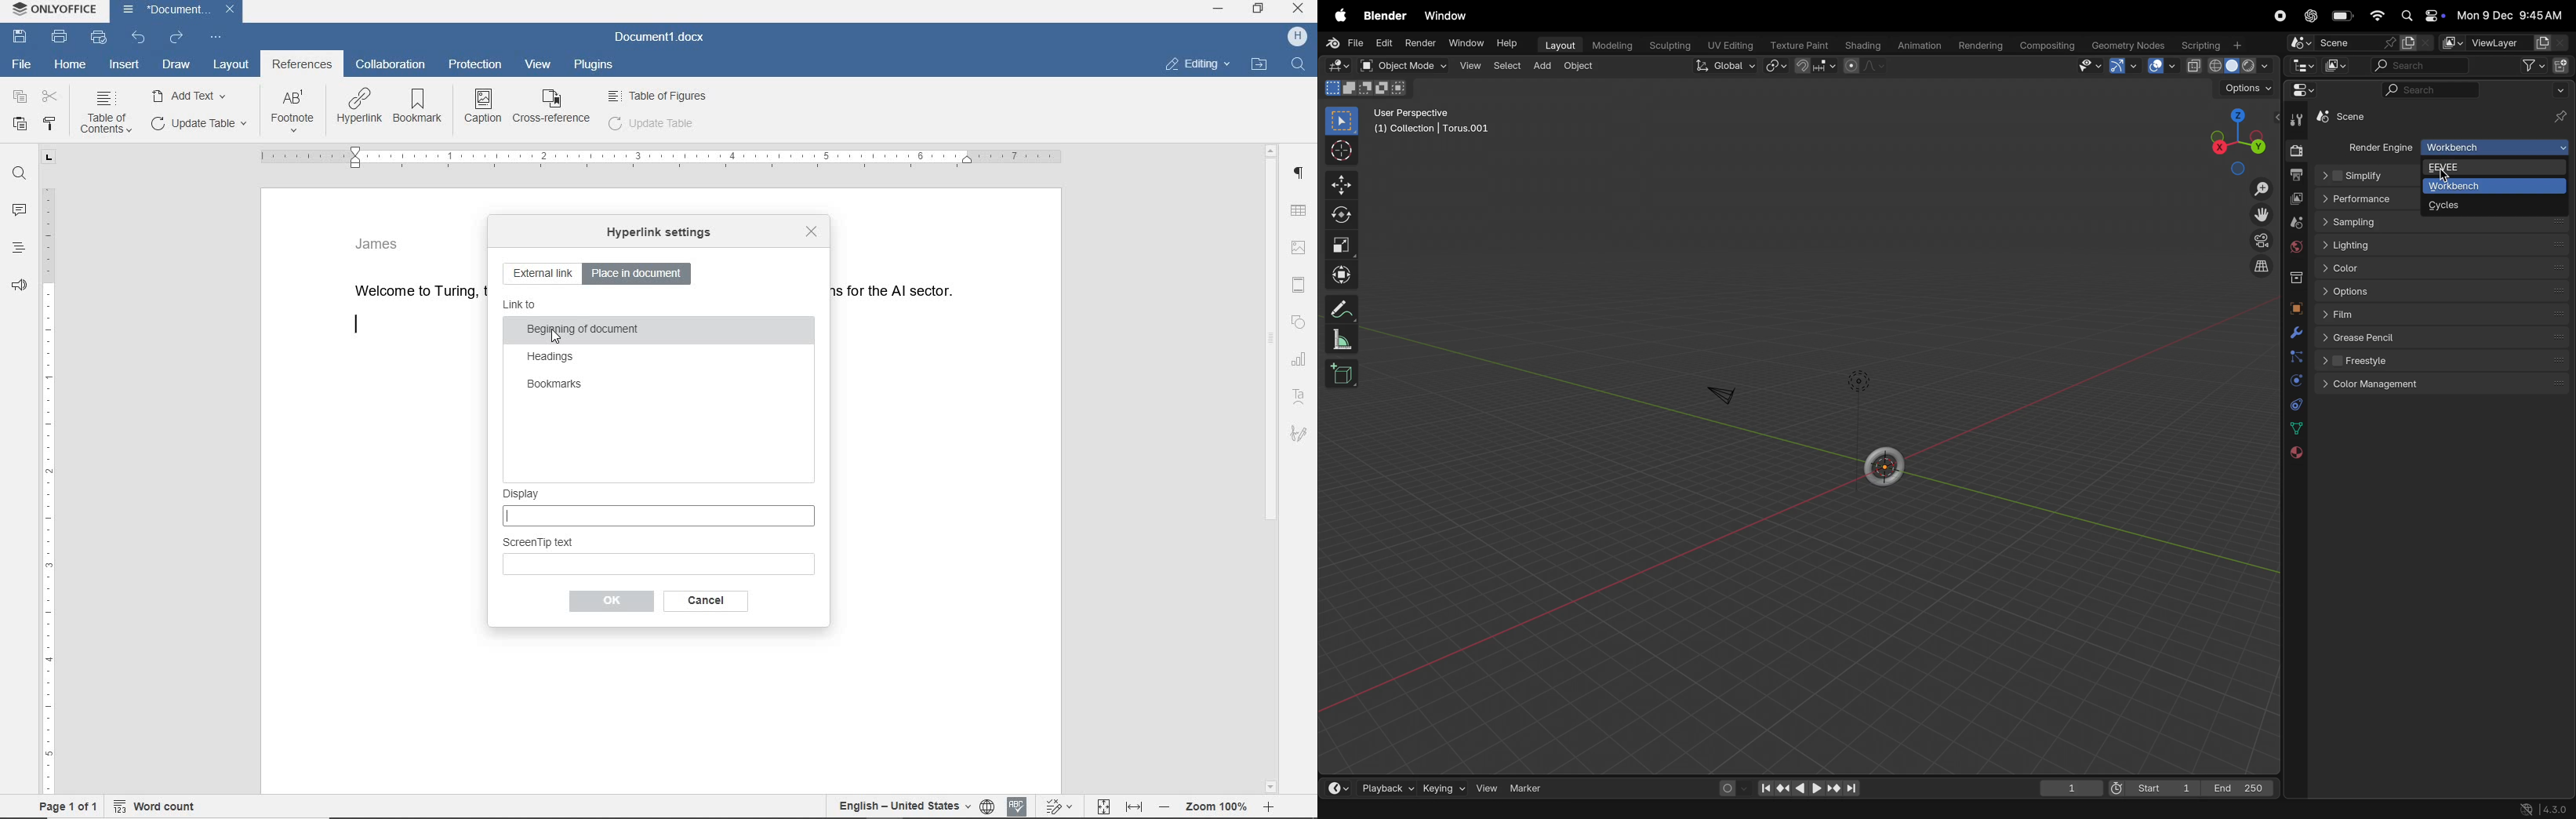  What do you see at coordinates (1262, 13) in the screenshot?
I see `Restore down` at bounding box center [1262, 13].